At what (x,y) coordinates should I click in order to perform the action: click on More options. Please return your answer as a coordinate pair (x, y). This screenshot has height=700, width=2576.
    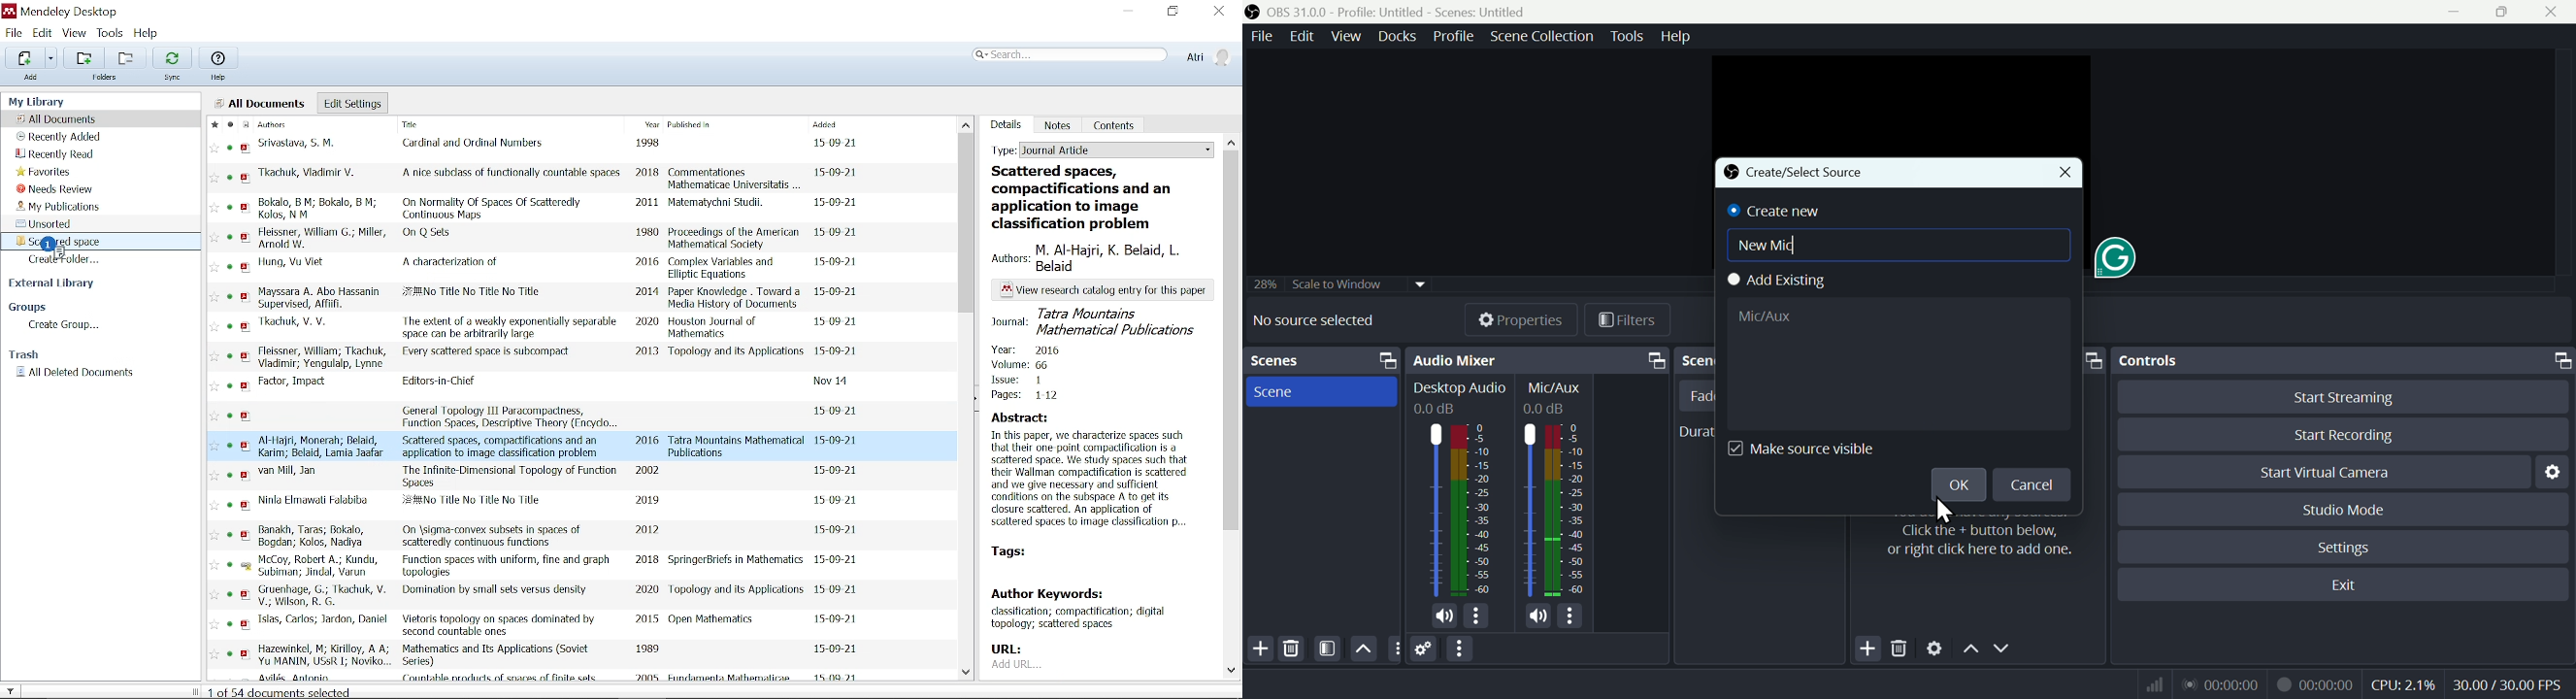
    Looking at the image, I should click on (1461, 649).